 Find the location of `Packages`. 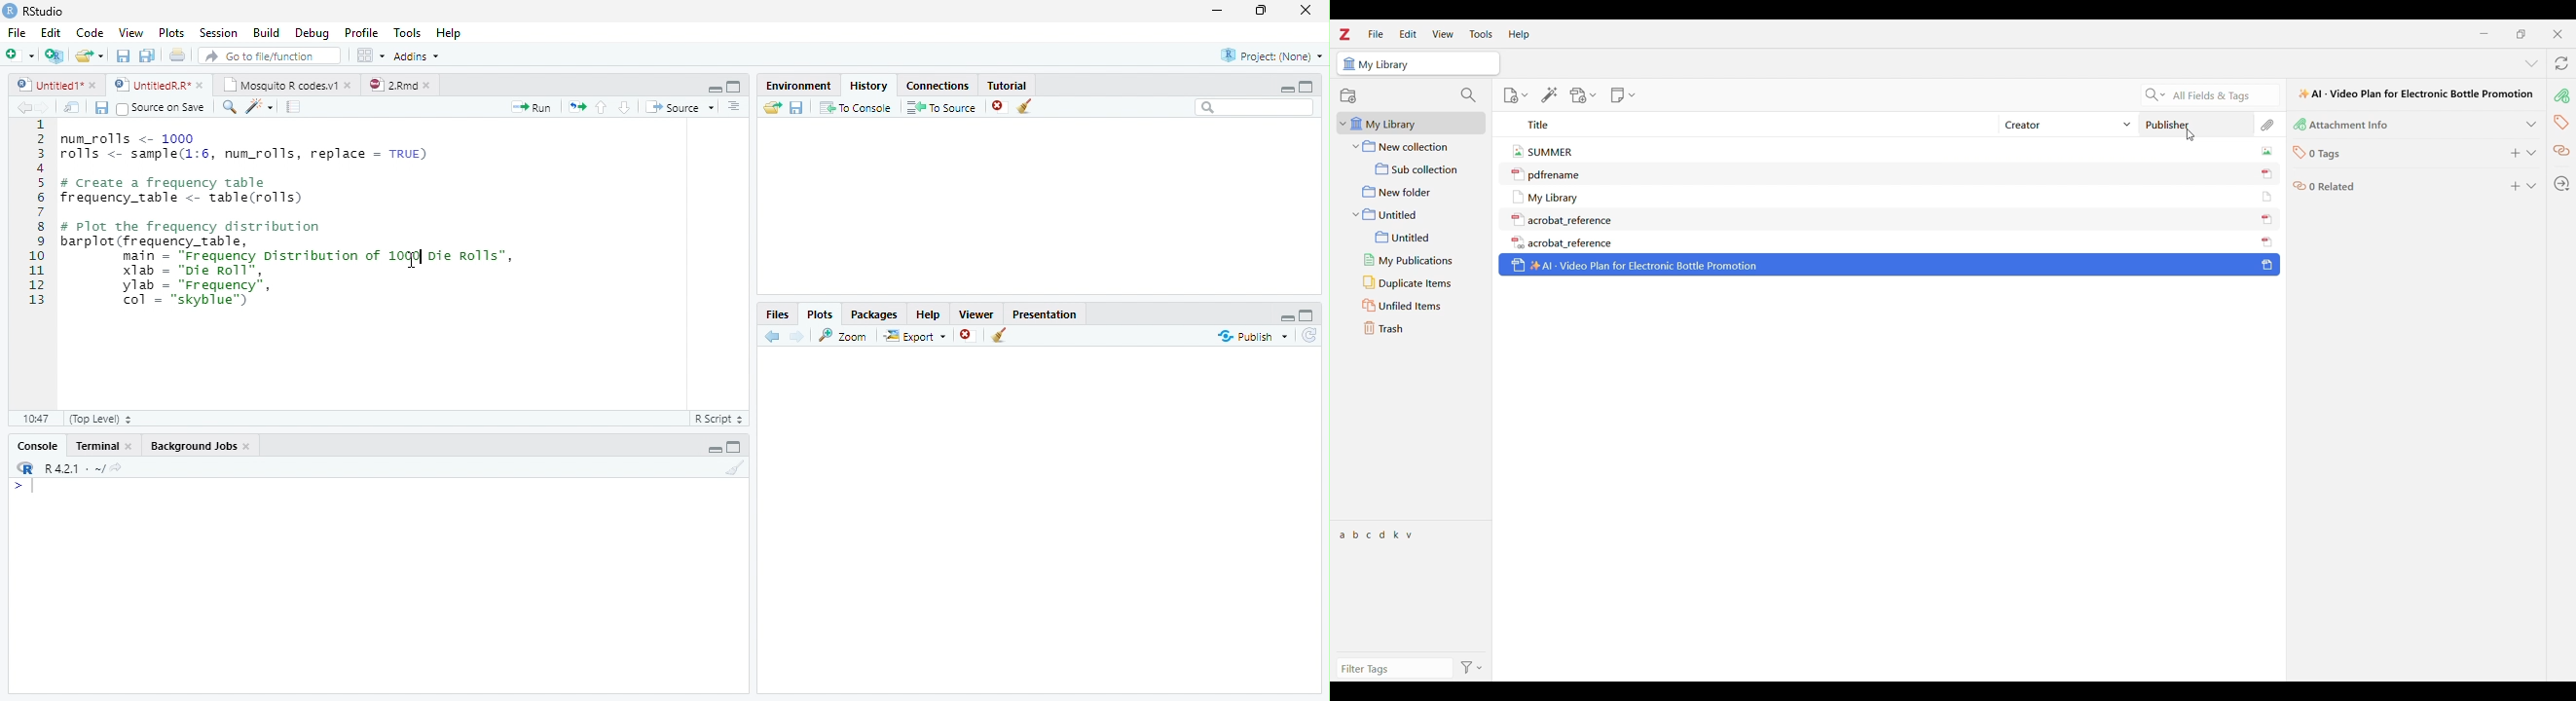

Packages is located at coordinates (875, 314).